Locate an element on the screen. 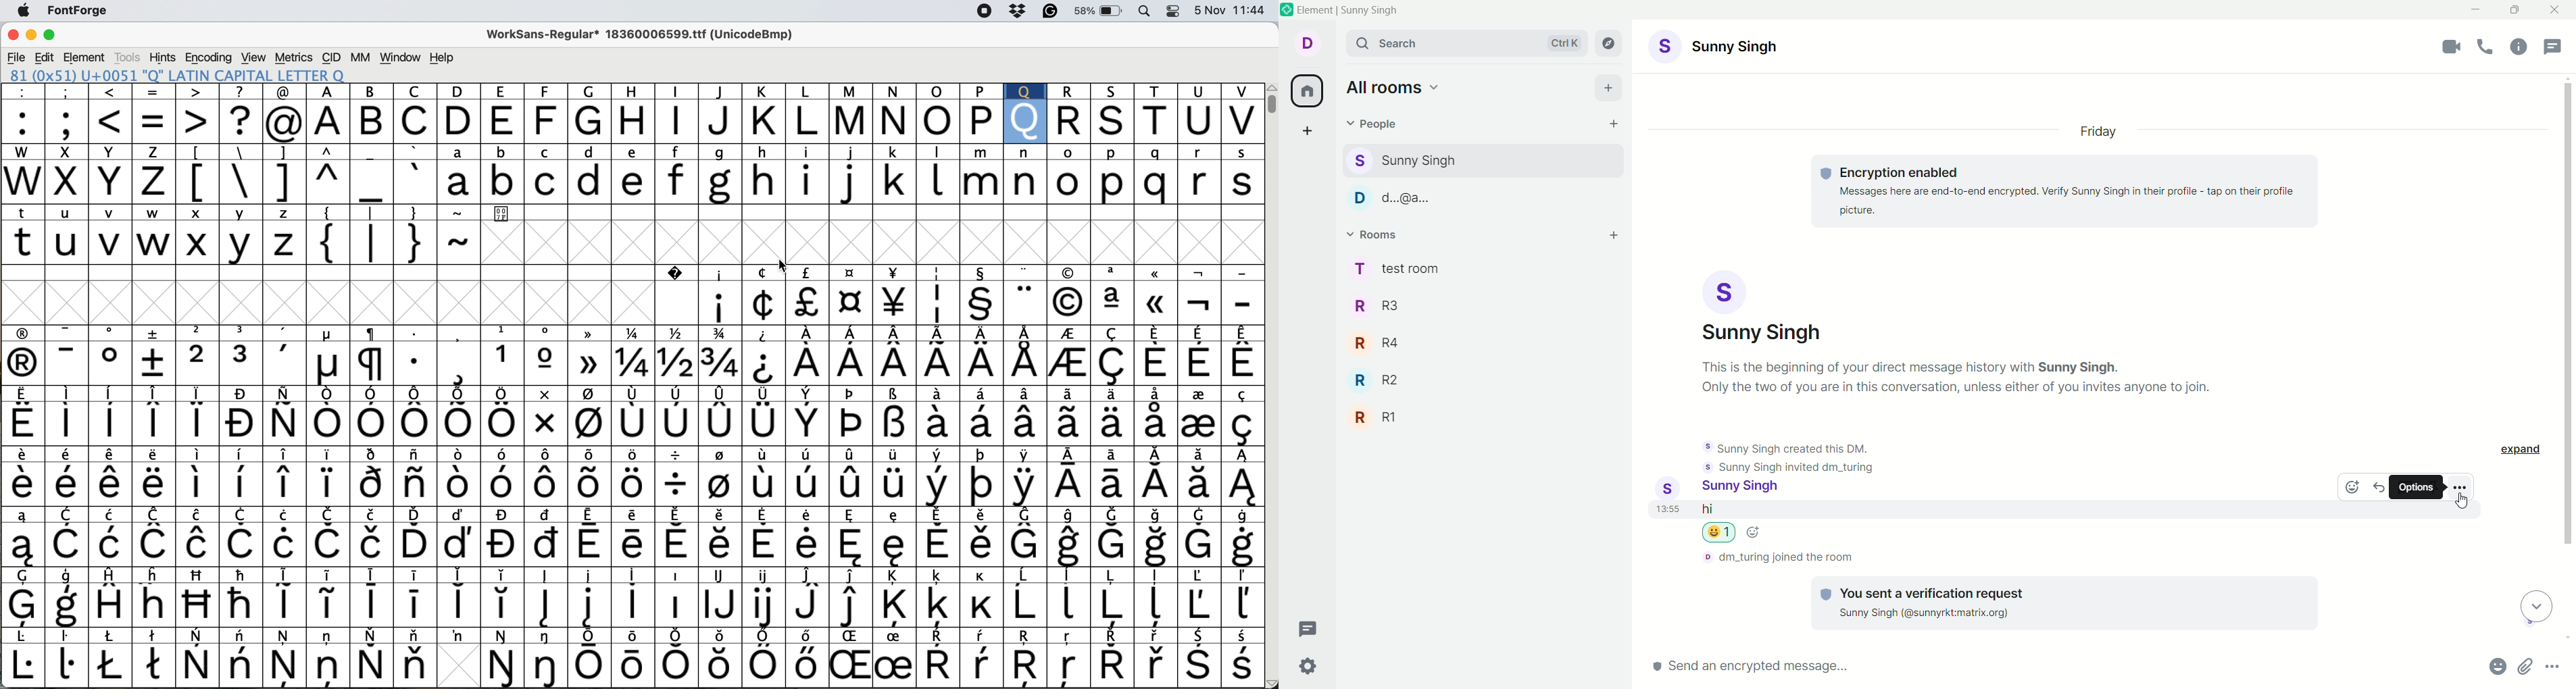  all rooms is located at coordinates (1404, 90).